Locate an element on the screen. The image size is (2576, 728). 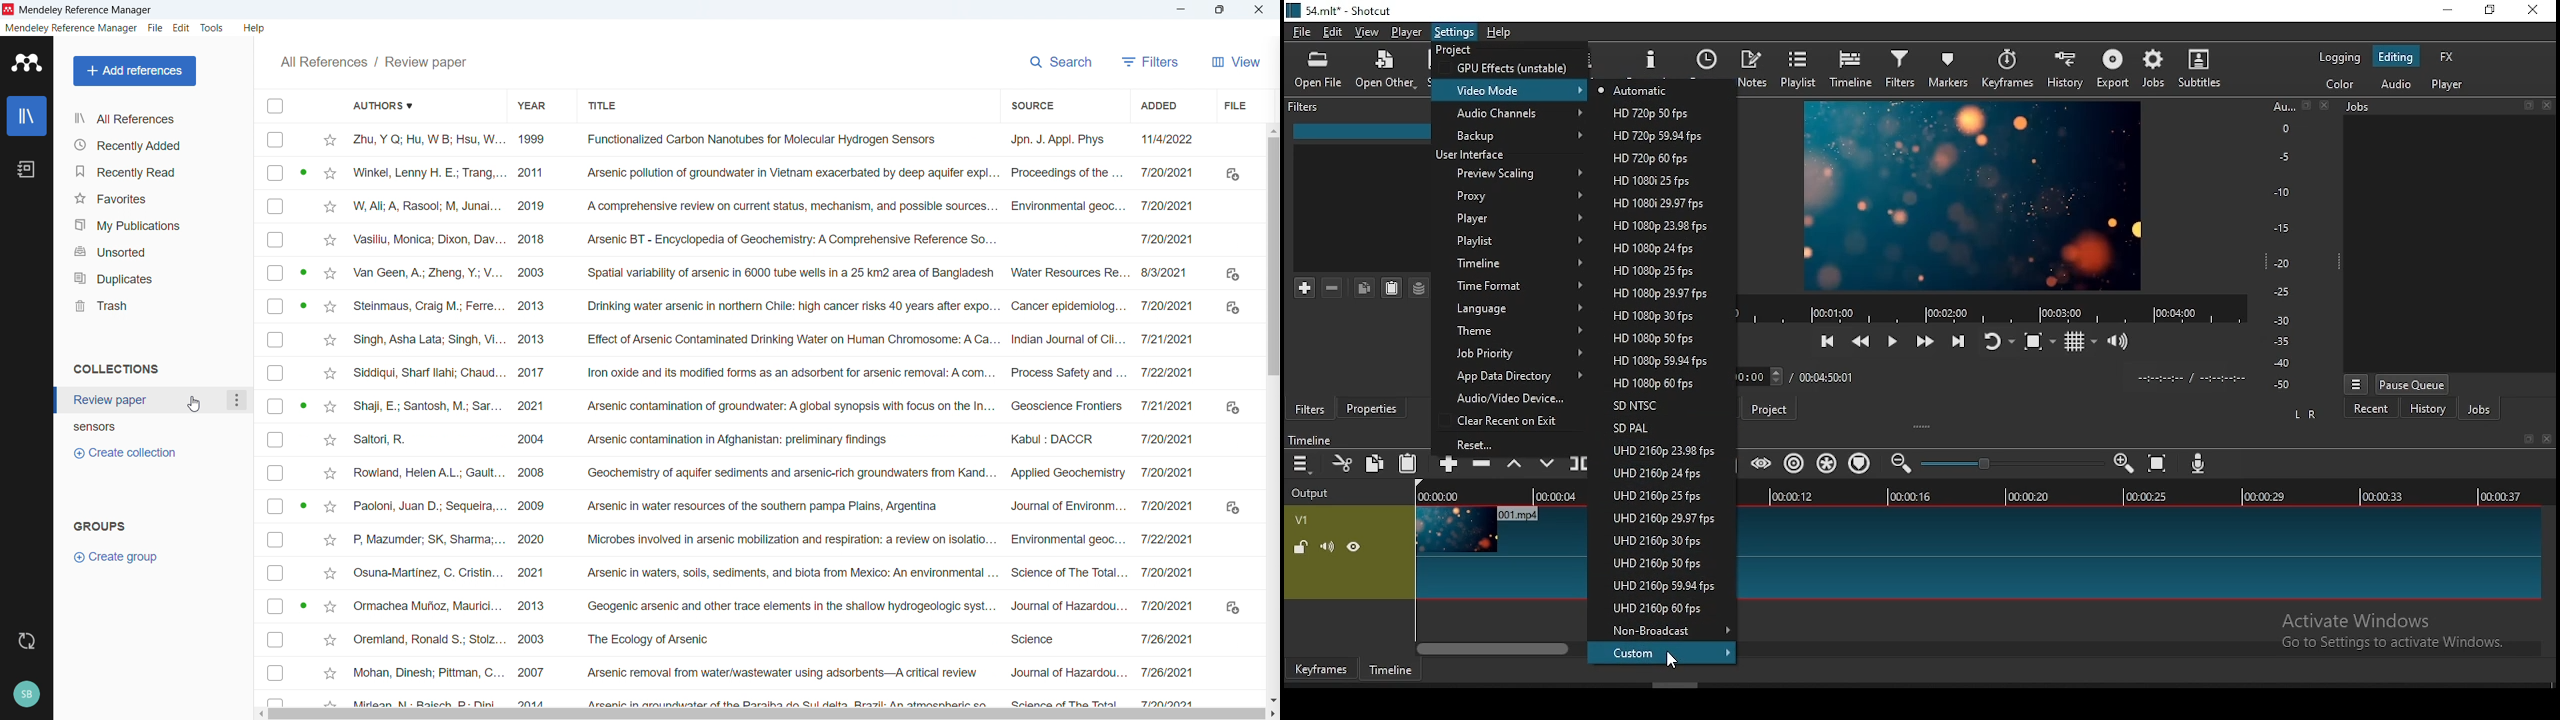
filters is located at coordinates (1149, 61).